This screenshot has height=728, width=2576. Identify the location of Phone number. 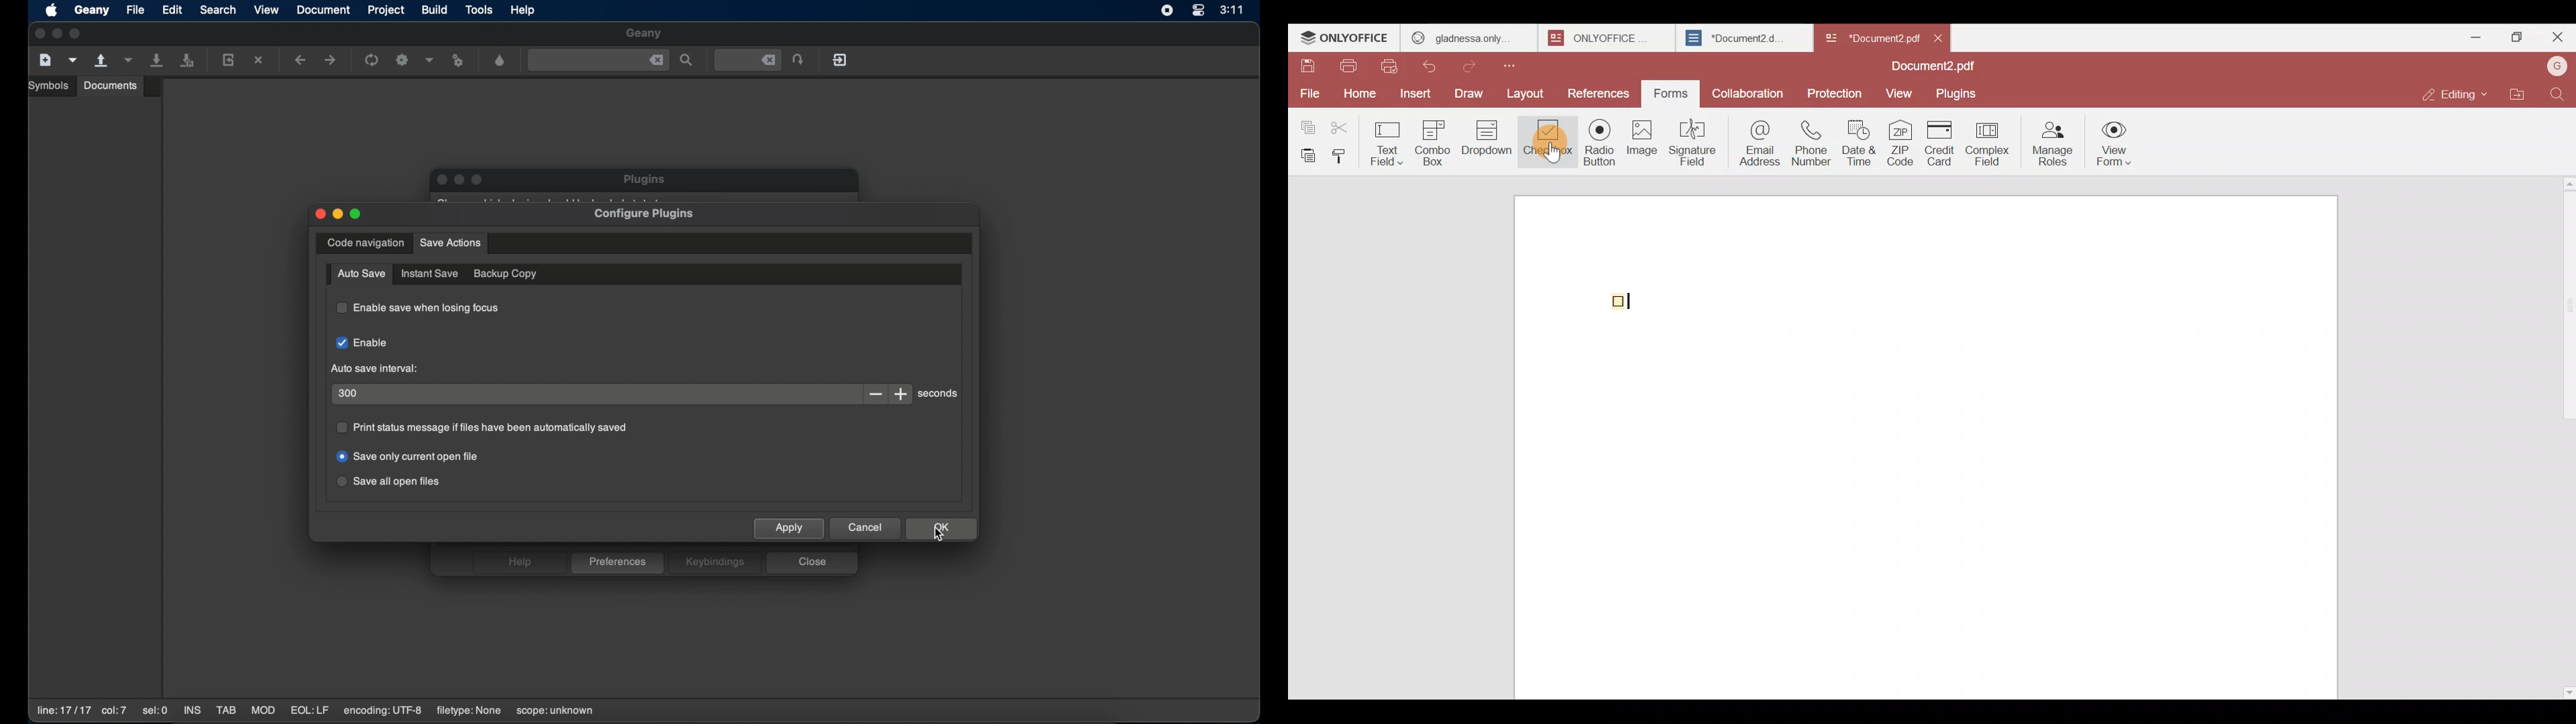
(1813, 143).